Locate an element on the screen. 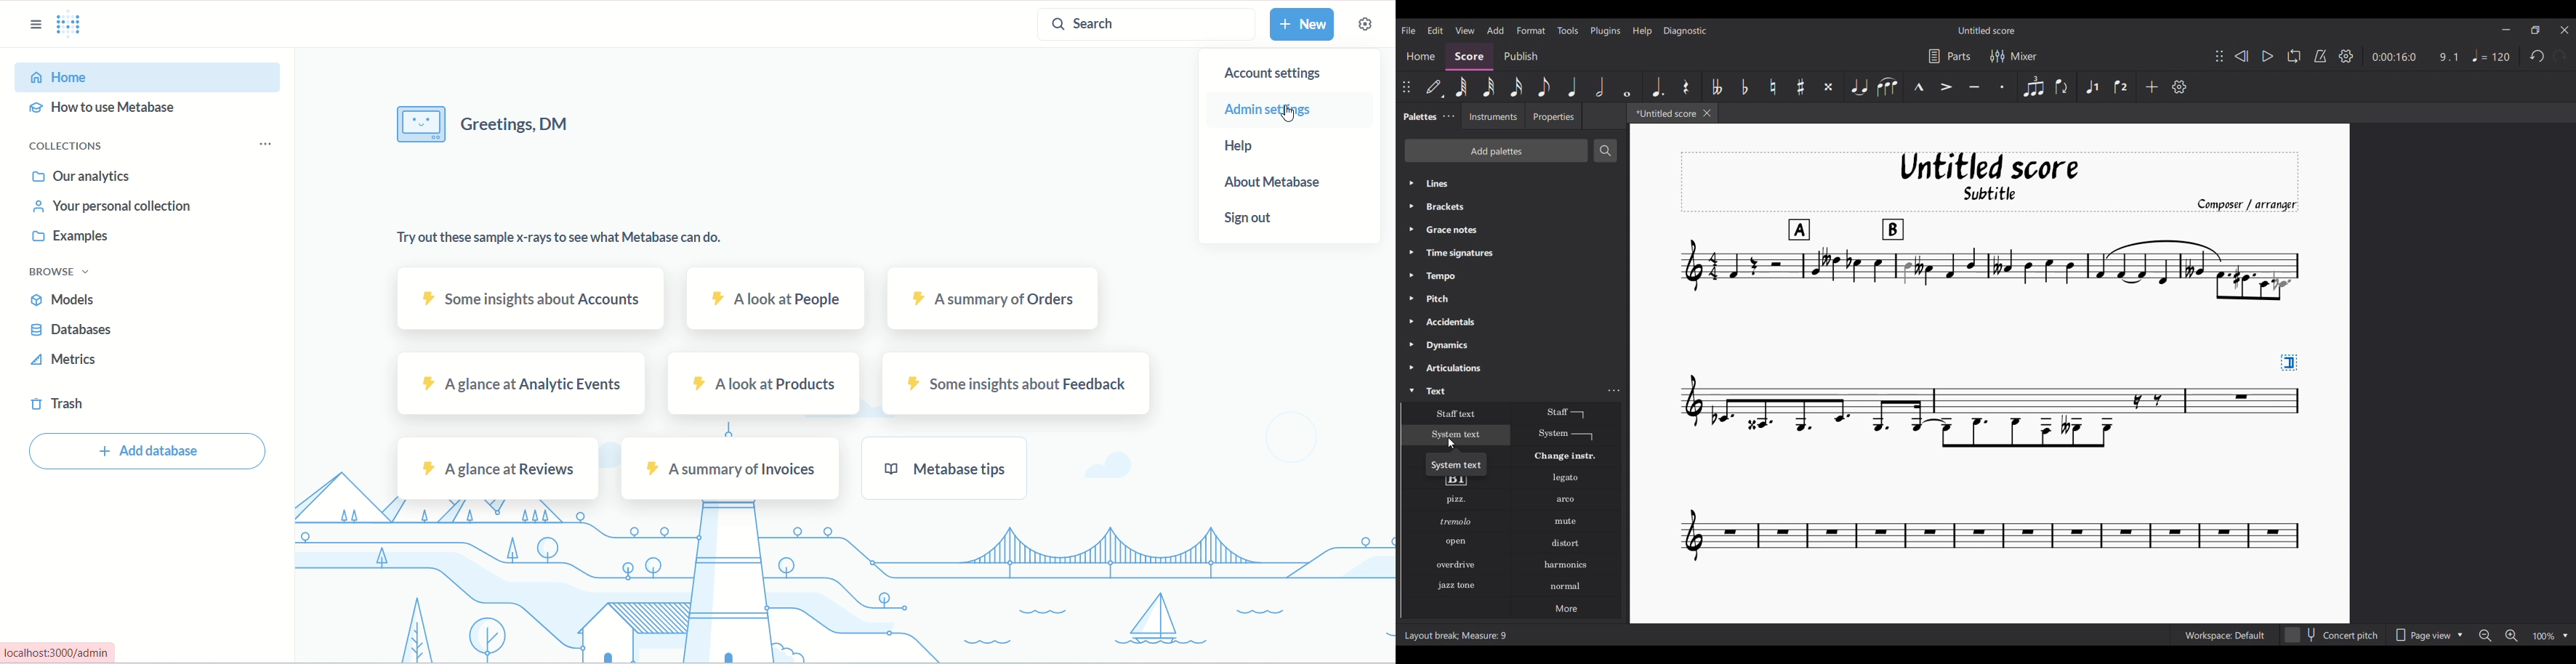 The height and width of the screenshot is (672, 2576). Open is located at coordinates (1456, 542).